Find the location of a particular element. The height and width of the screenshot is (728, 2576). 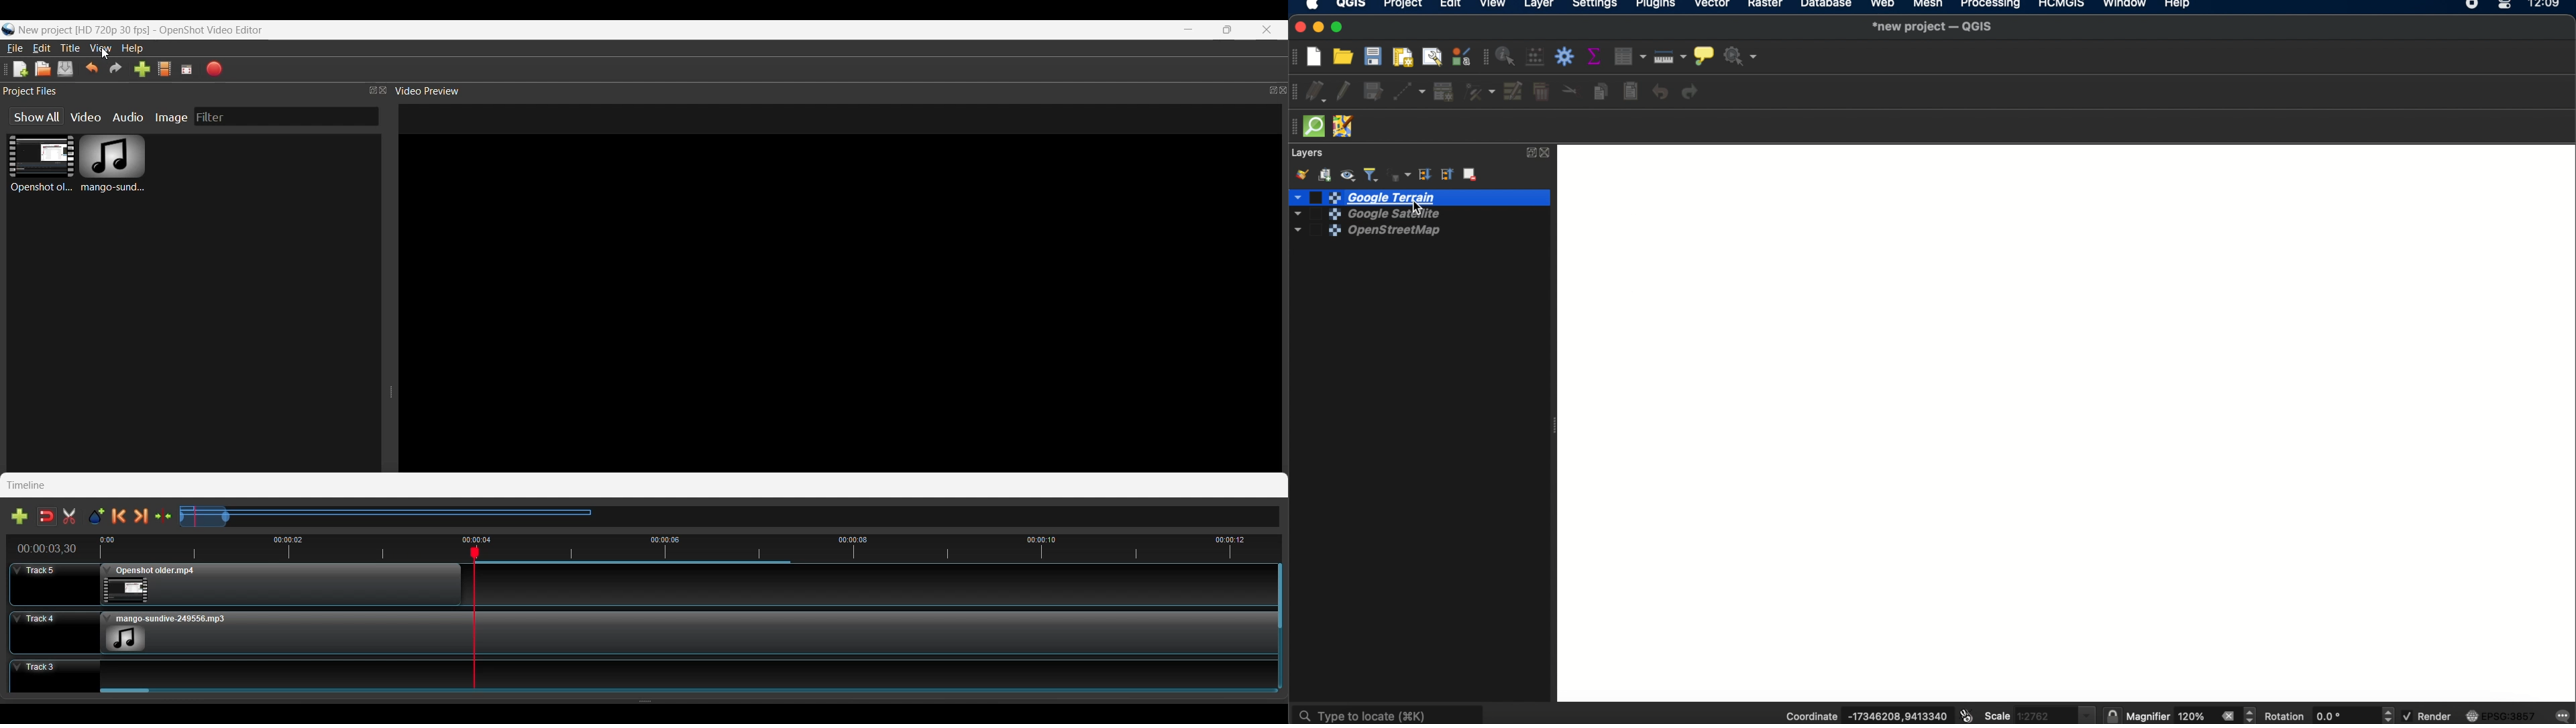

raster is located at coordinates (1768, 6).